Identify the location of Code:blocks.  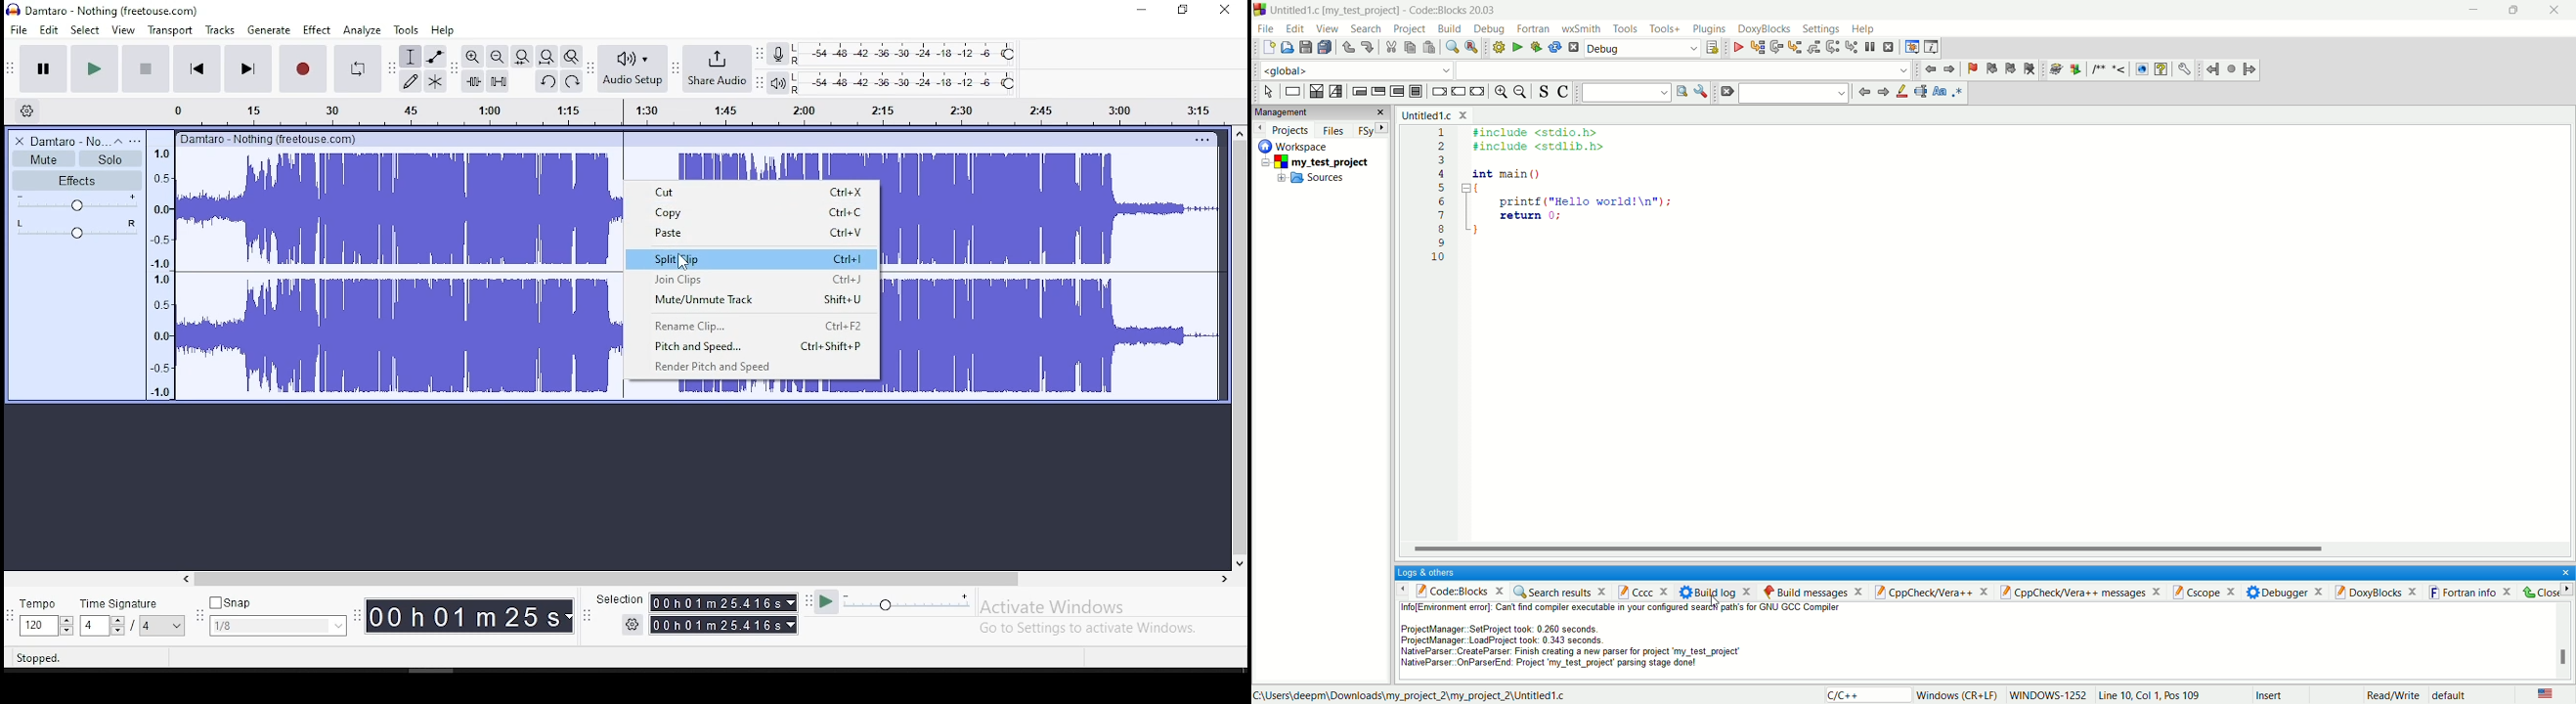
(1449, 590).